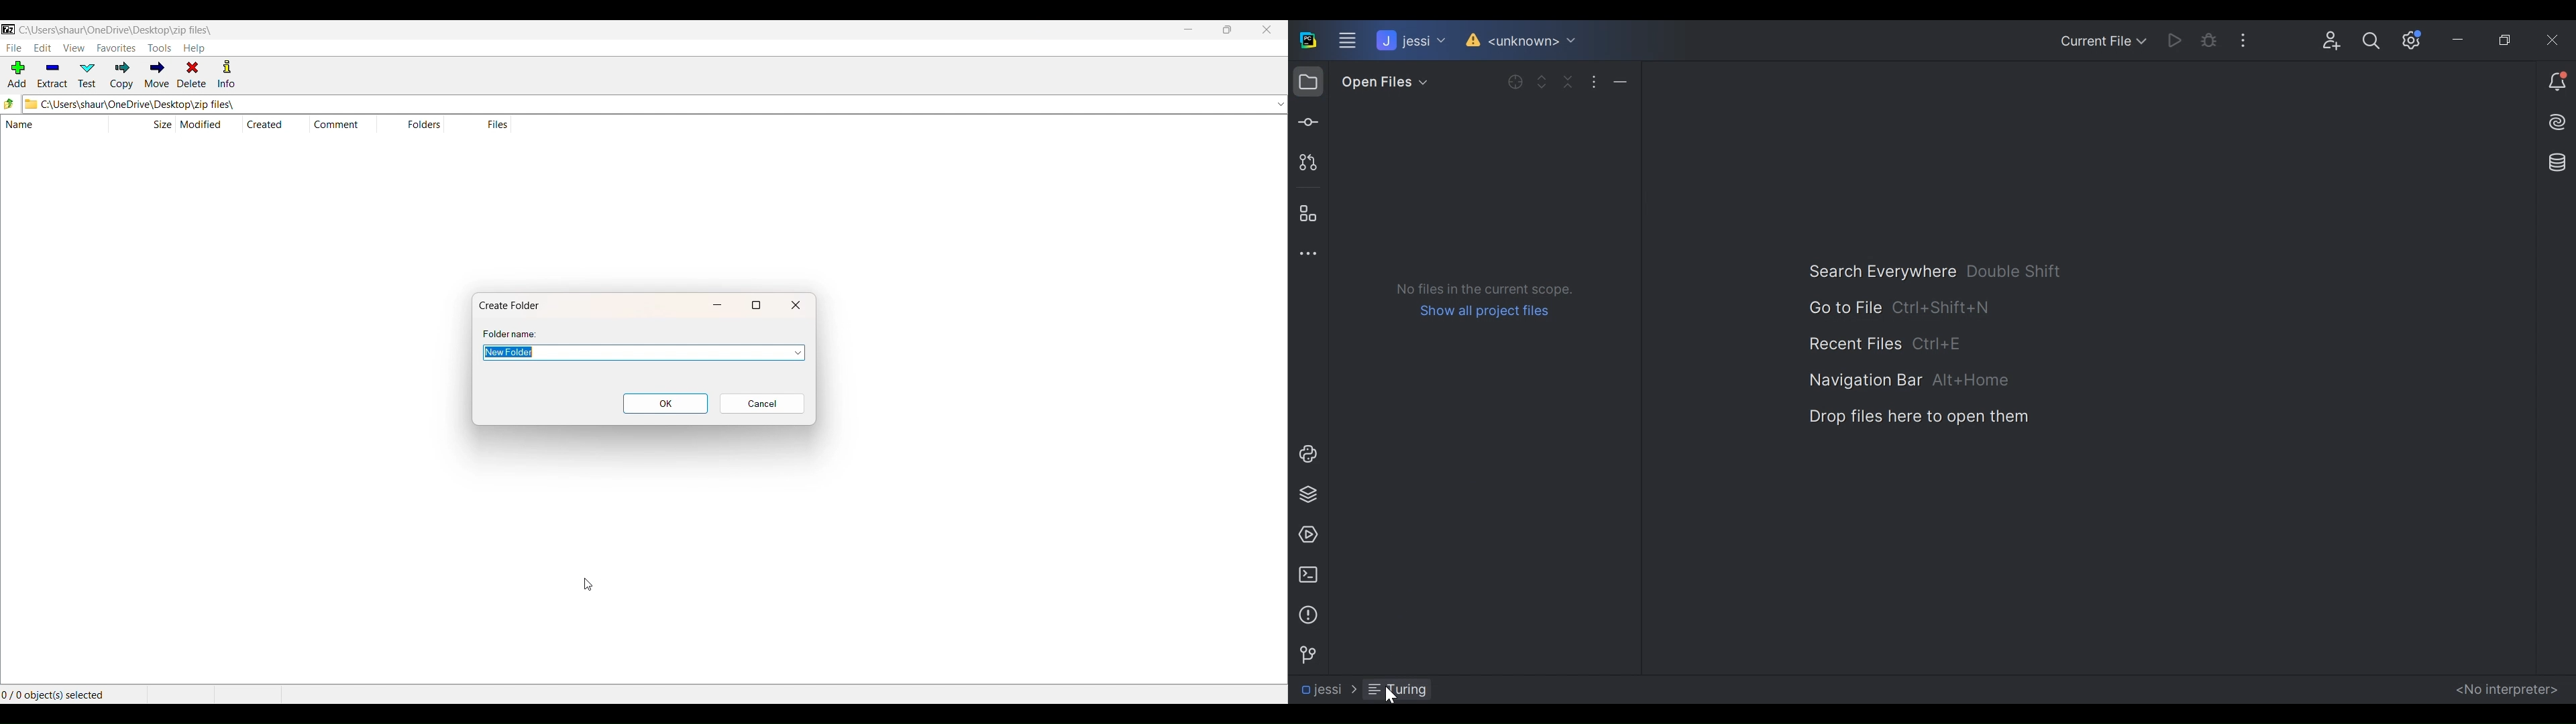  Describe the element at coordinates (1307, 80) in the screenshot. I see `Project View` at that location.